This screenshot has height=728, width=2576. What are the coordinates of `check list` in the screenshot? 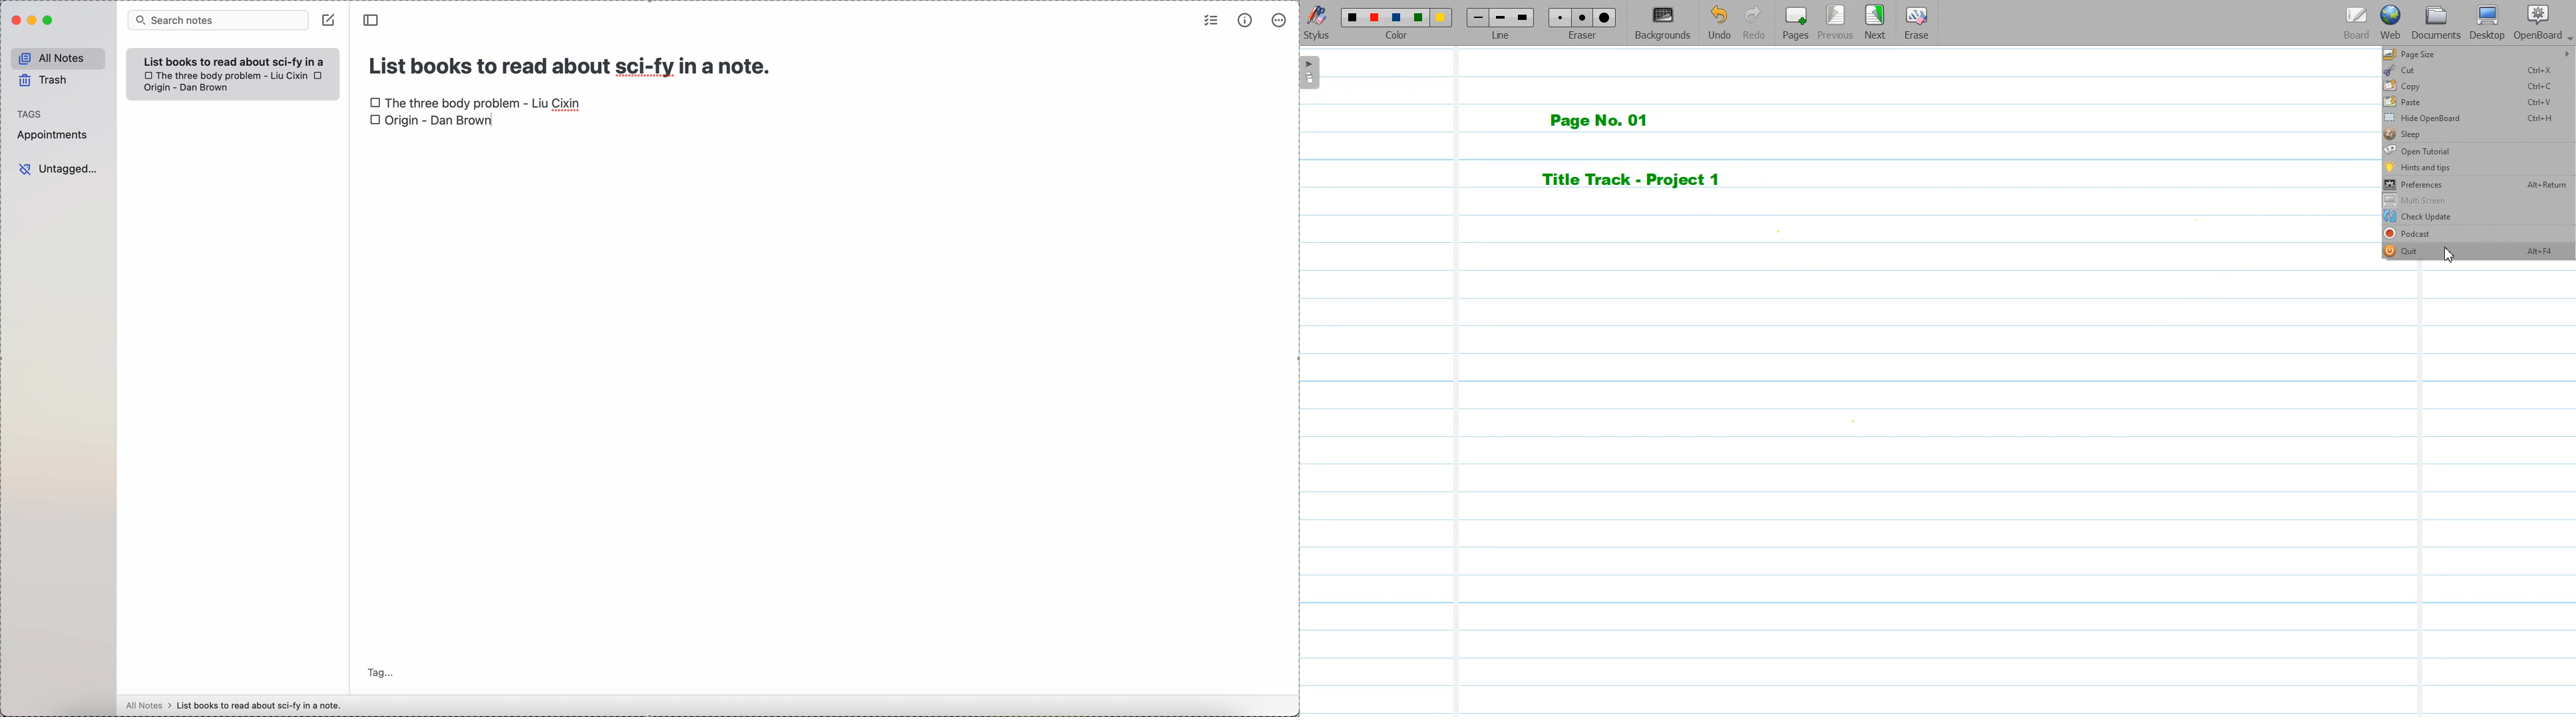 It's located at (1211, 20).